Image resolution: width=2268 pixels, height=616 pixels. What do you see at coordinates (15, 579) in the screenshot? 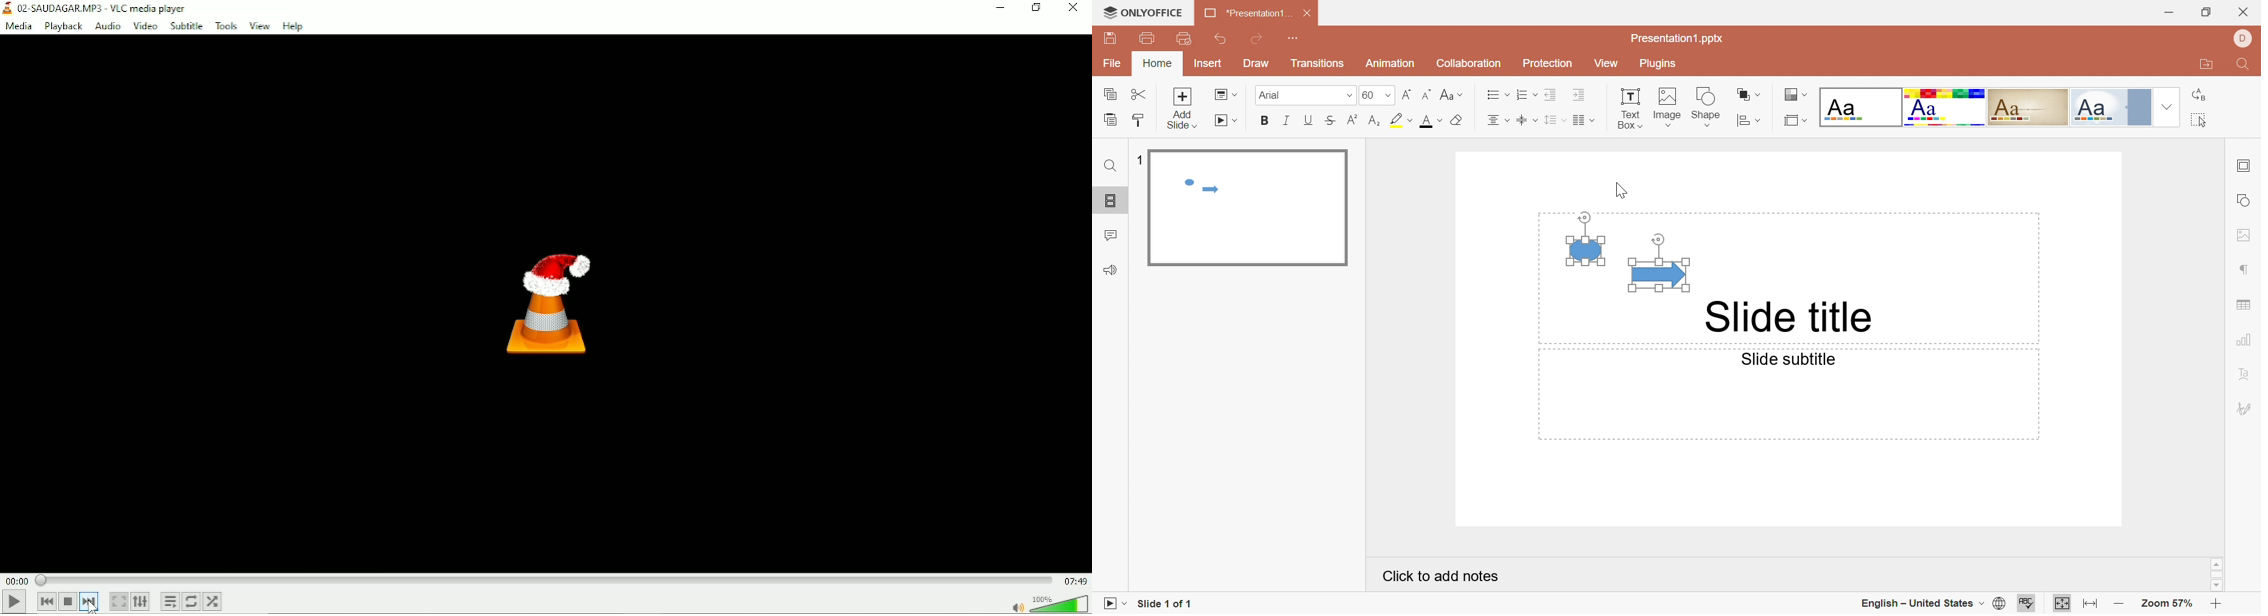
I see `Elapsed time` at bounding box center [15, 579].